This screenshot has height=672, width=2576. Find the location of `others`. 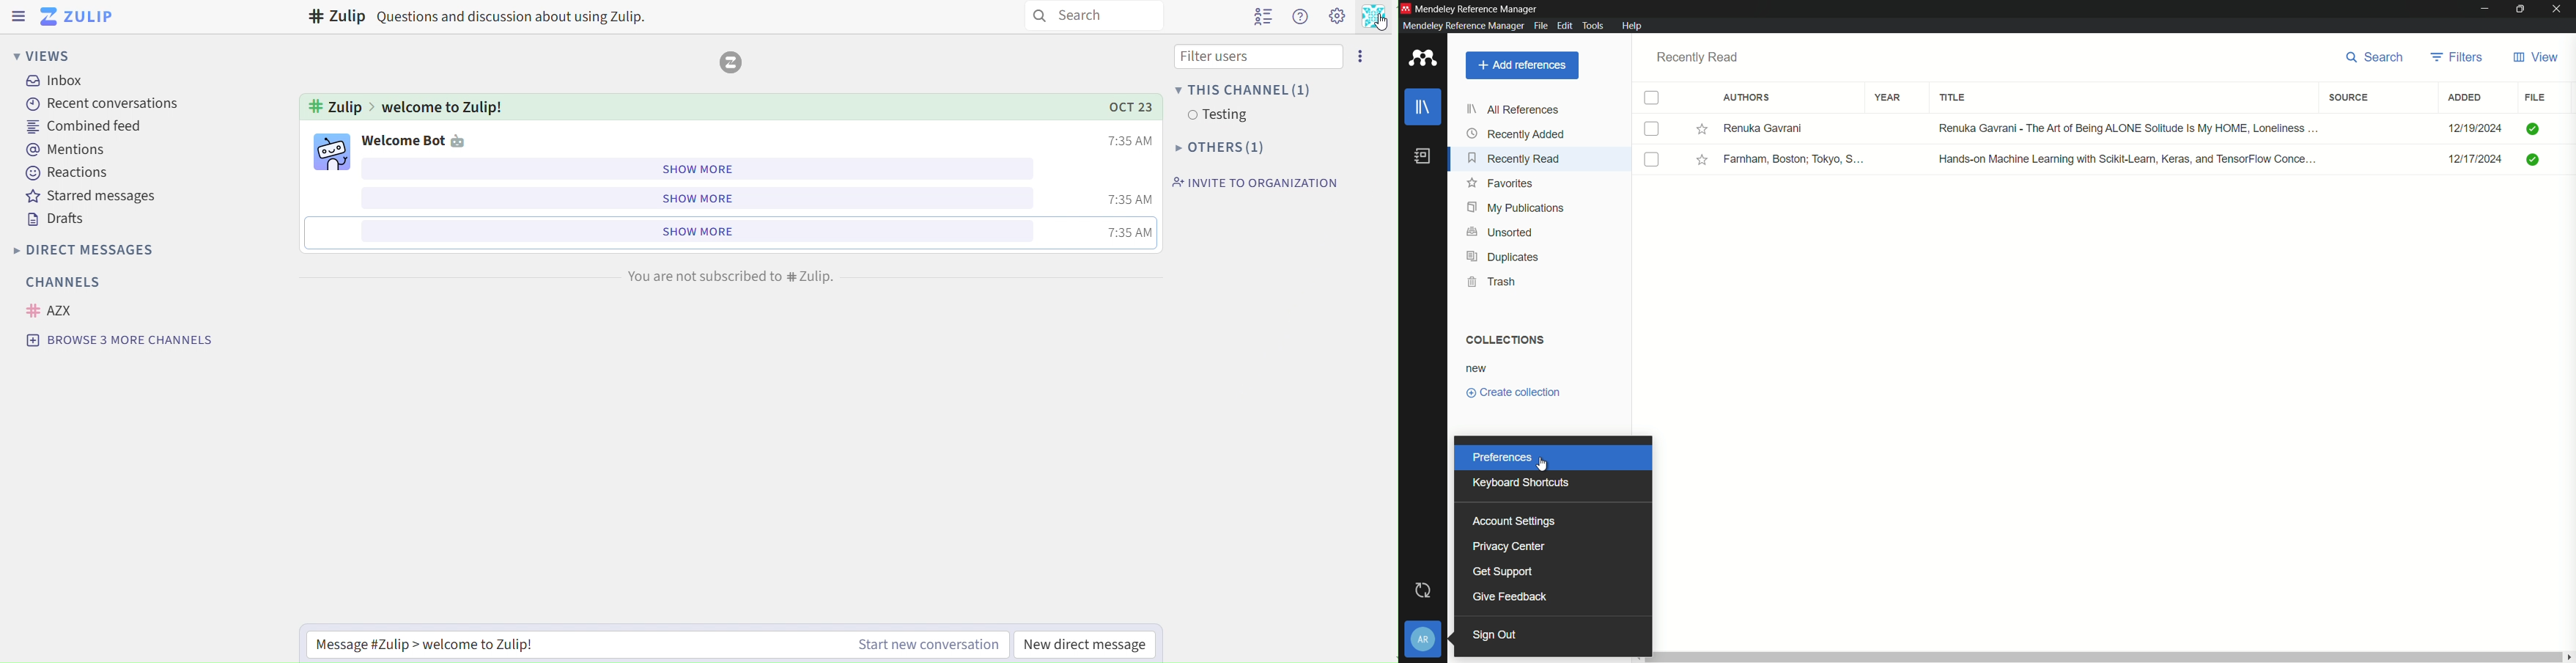

others is located at coordinates (1216, 147).